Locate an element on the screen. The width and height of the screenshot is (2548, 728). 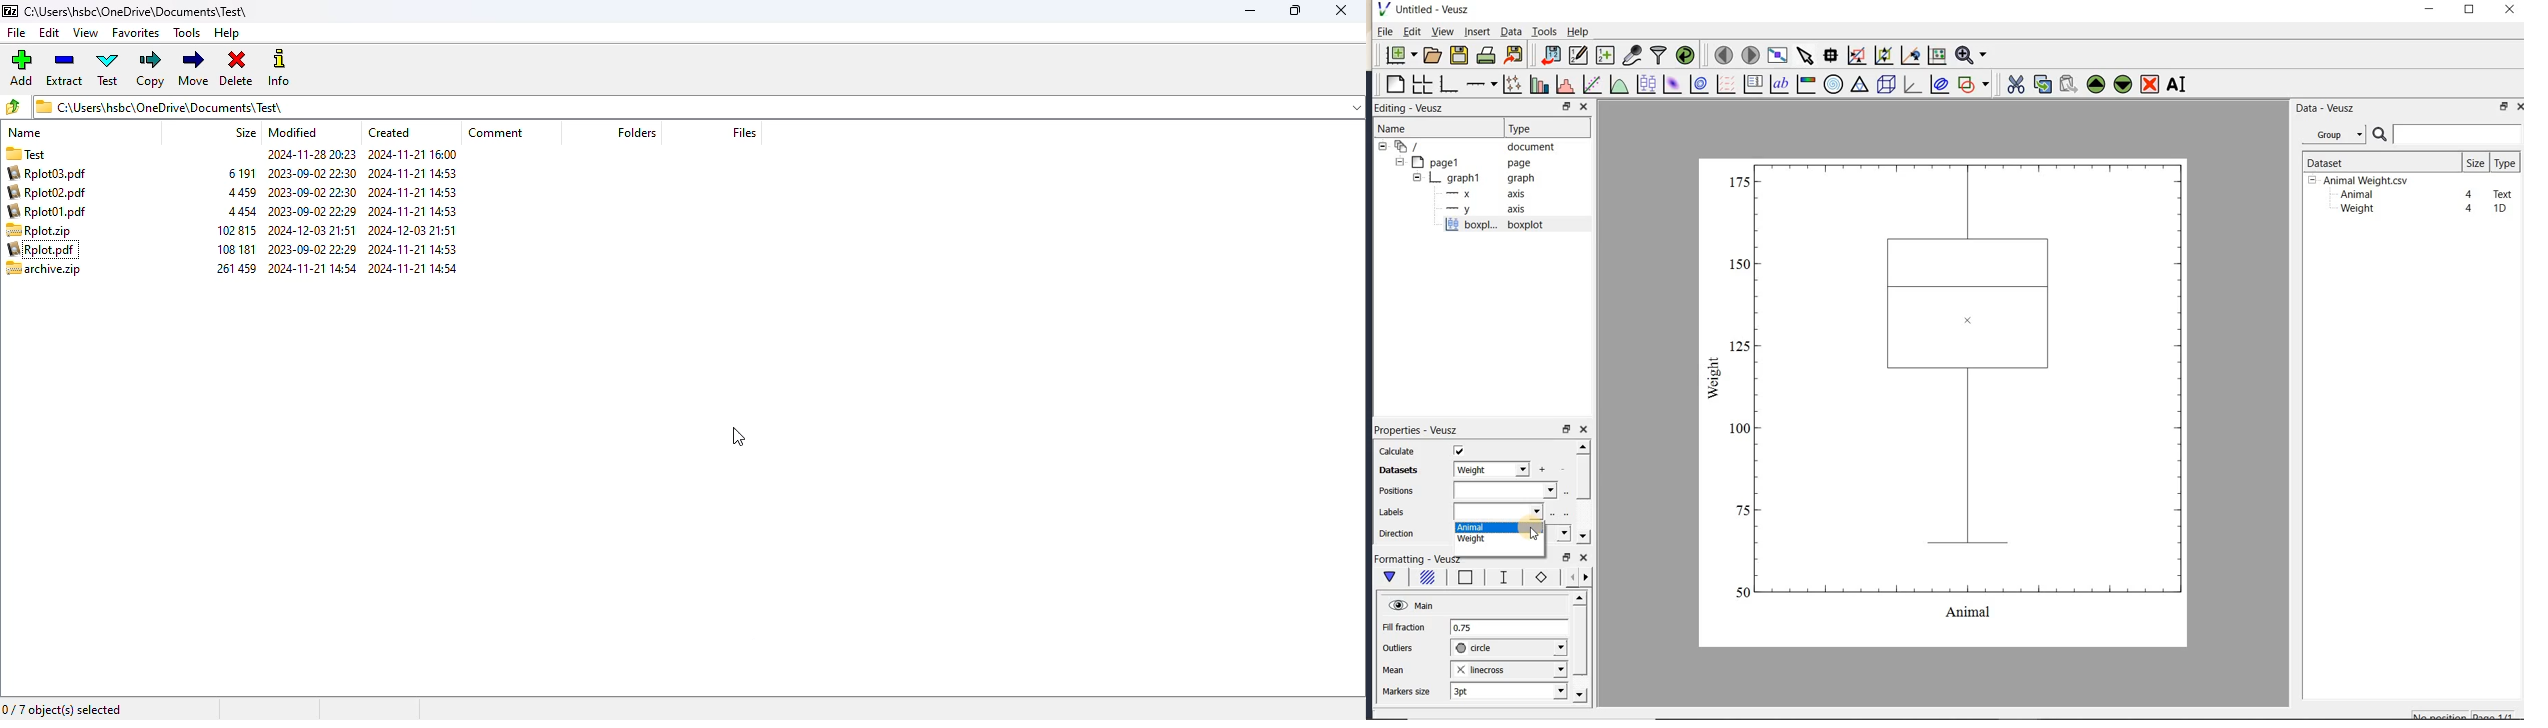
copy the selected widget is located at coordinates (2041, 84).